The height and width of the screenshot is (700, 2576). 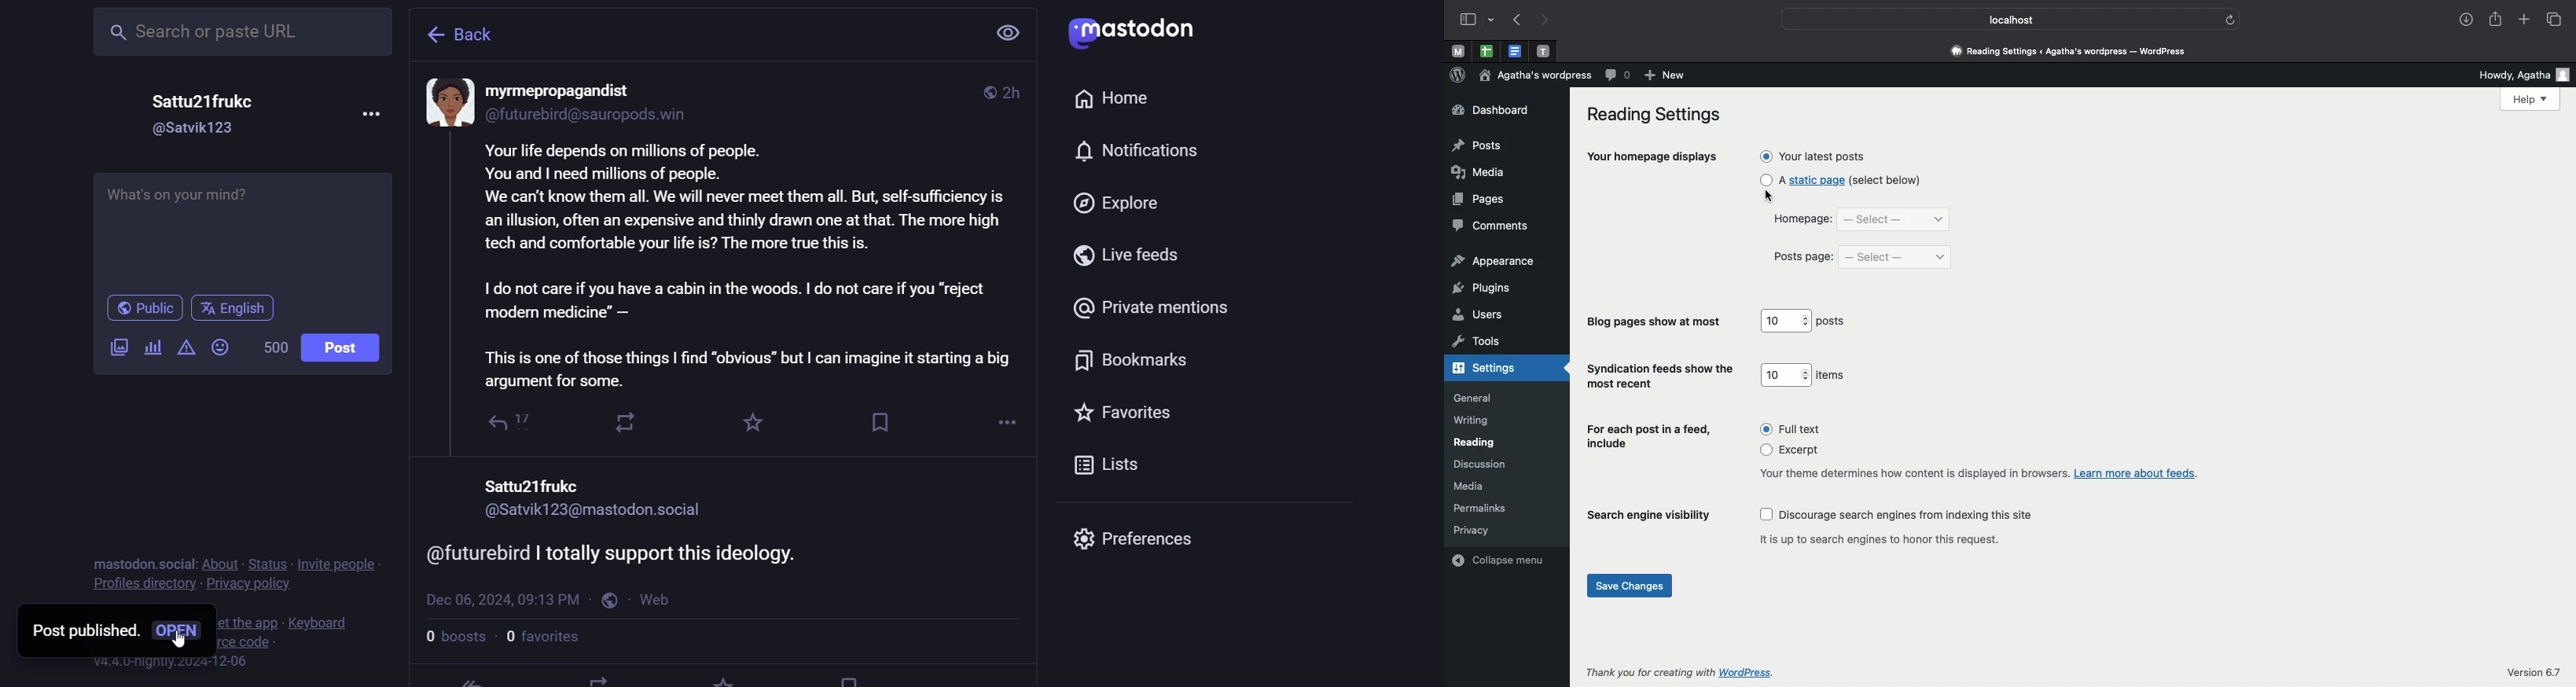 What do you see at coordinates (219, 346) in the screenshot?
I see `emoji` at bounding box center [219, 346].